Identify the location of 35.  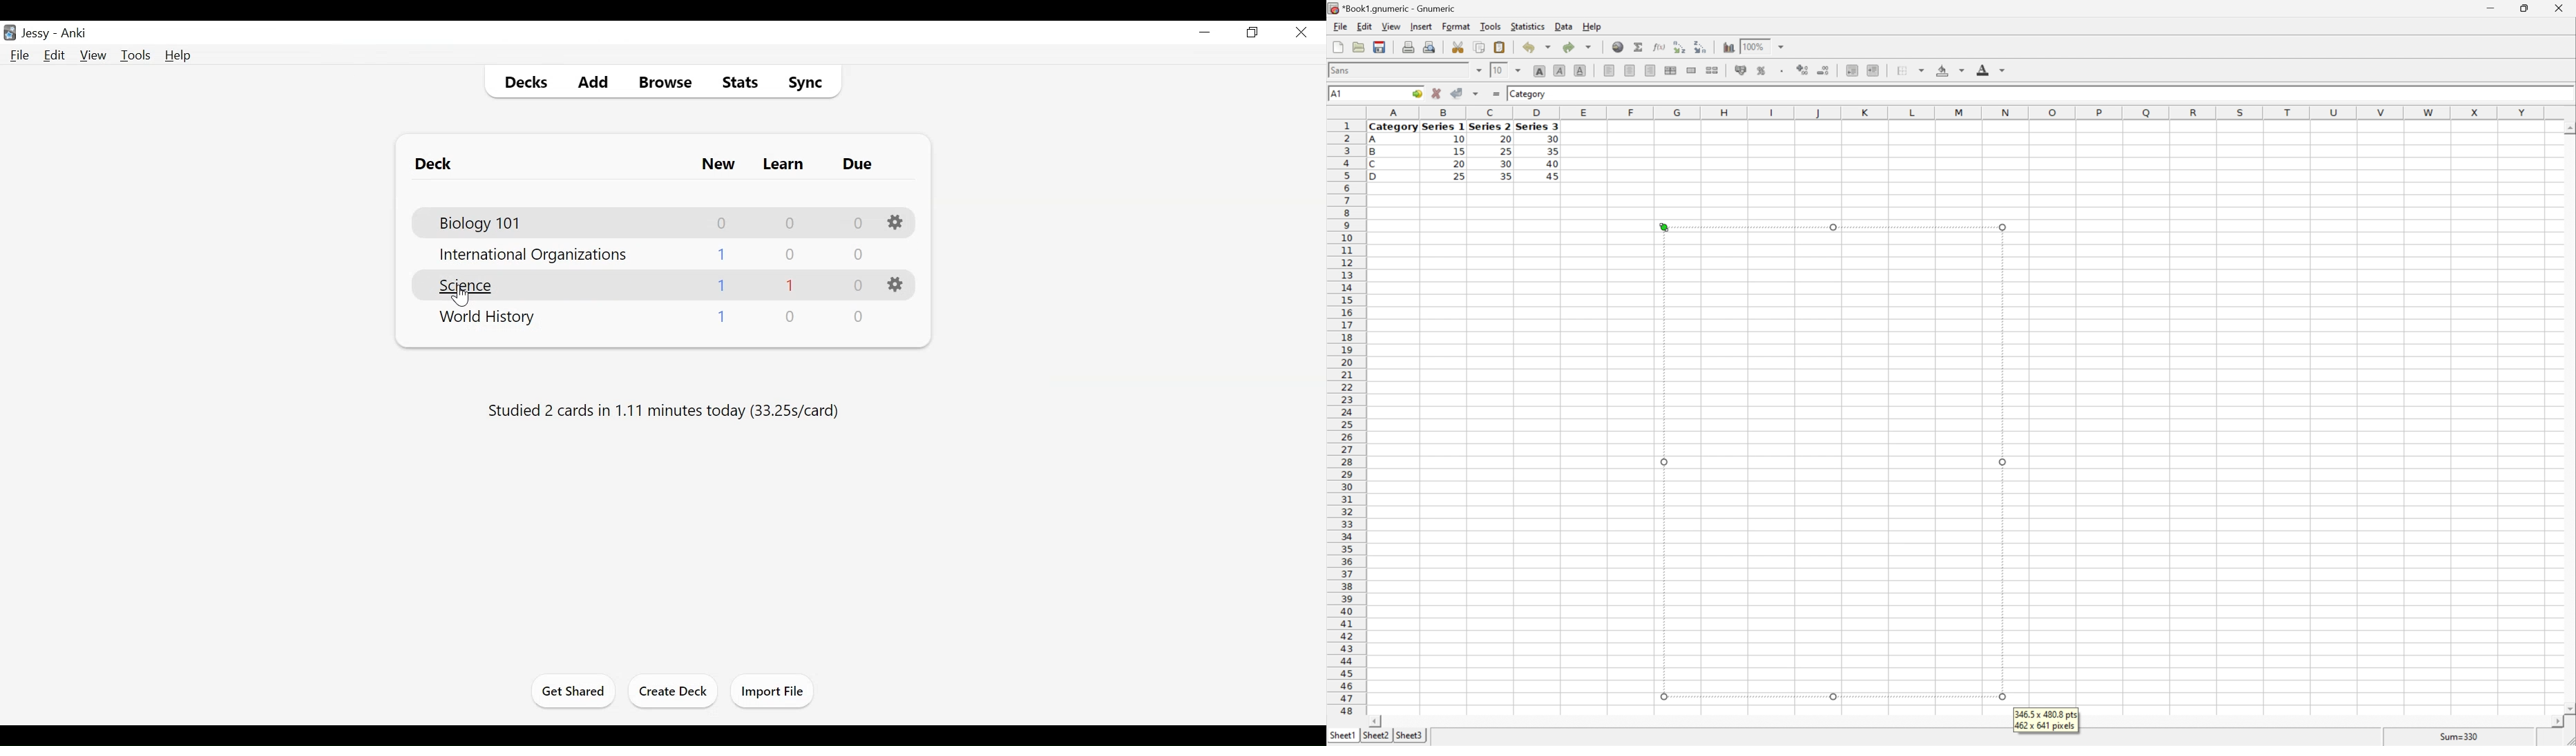
(1553, 151).